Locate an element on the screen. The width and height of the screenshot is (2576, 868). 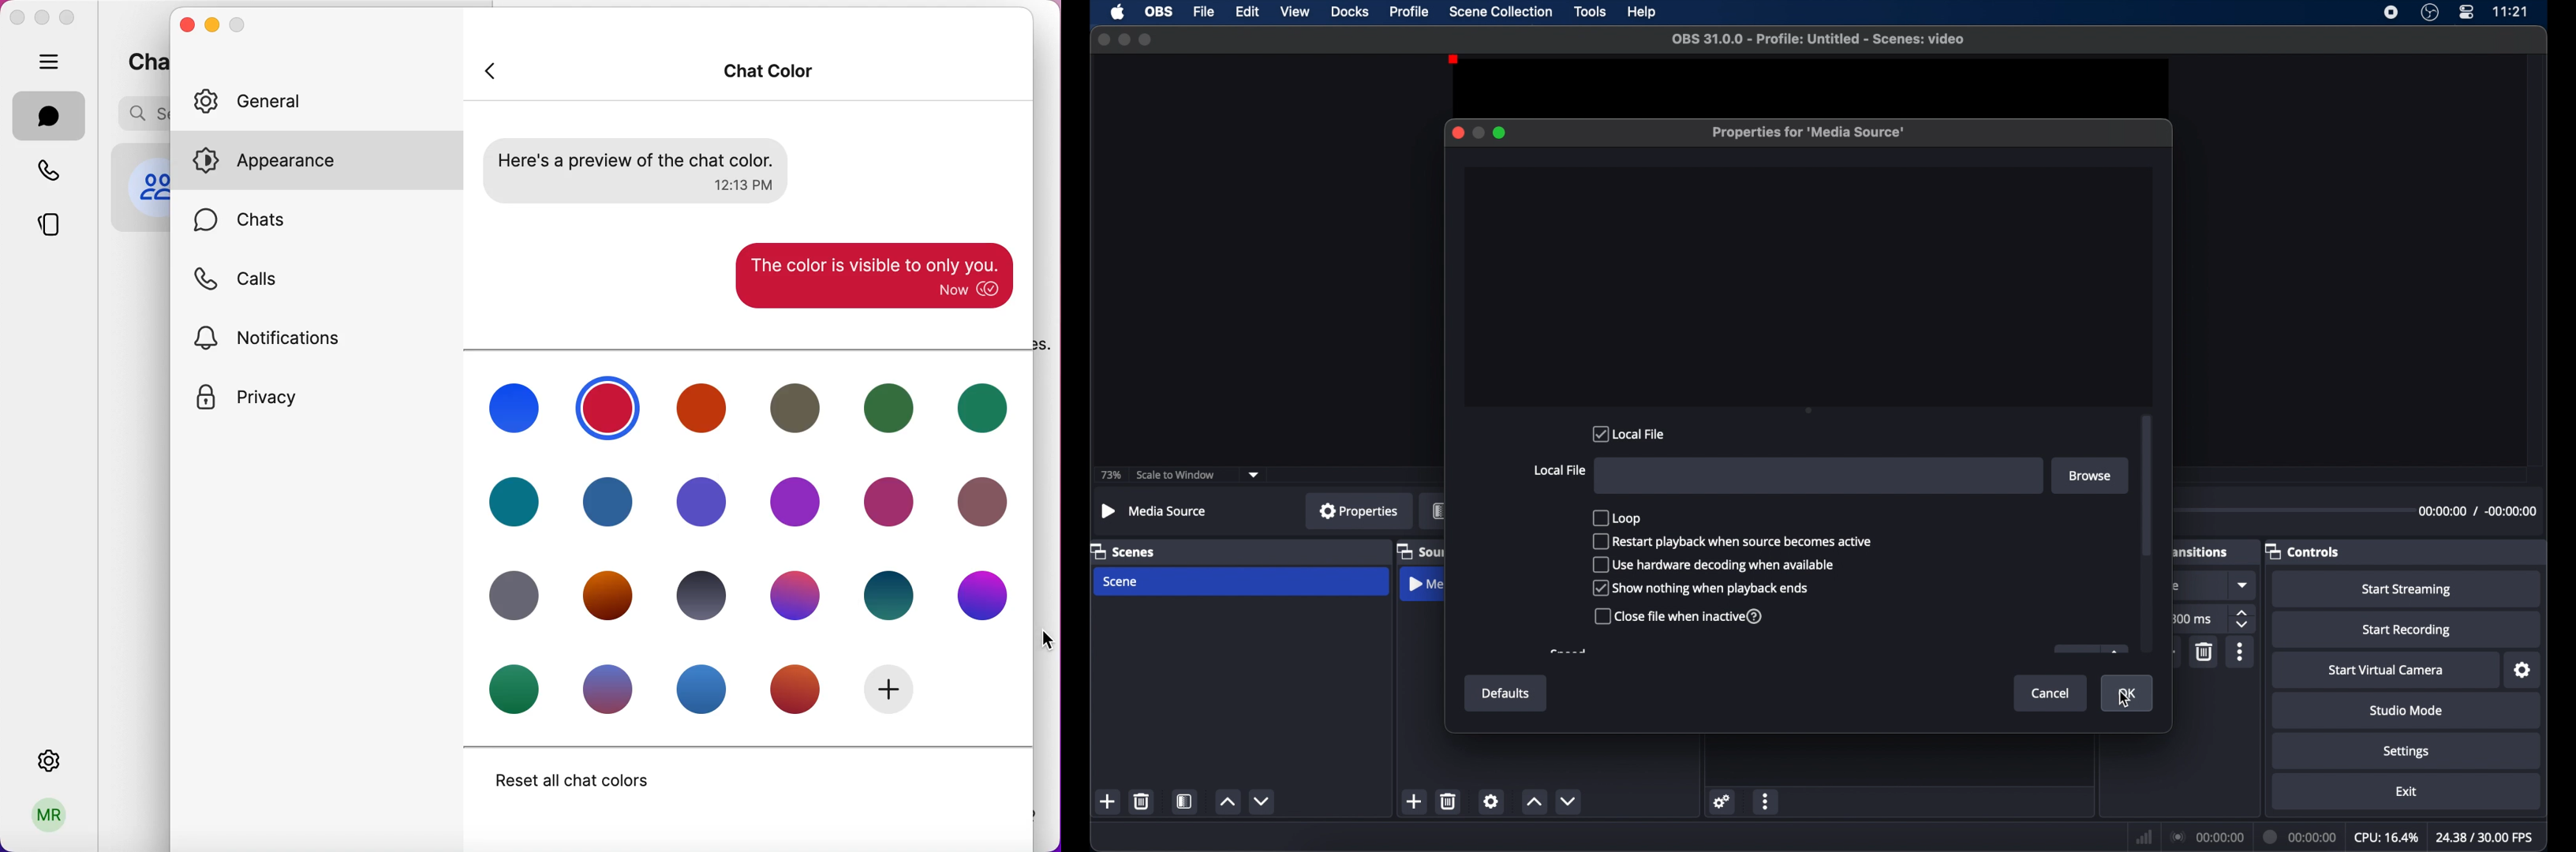
add is located at coordinates (1109, 802).